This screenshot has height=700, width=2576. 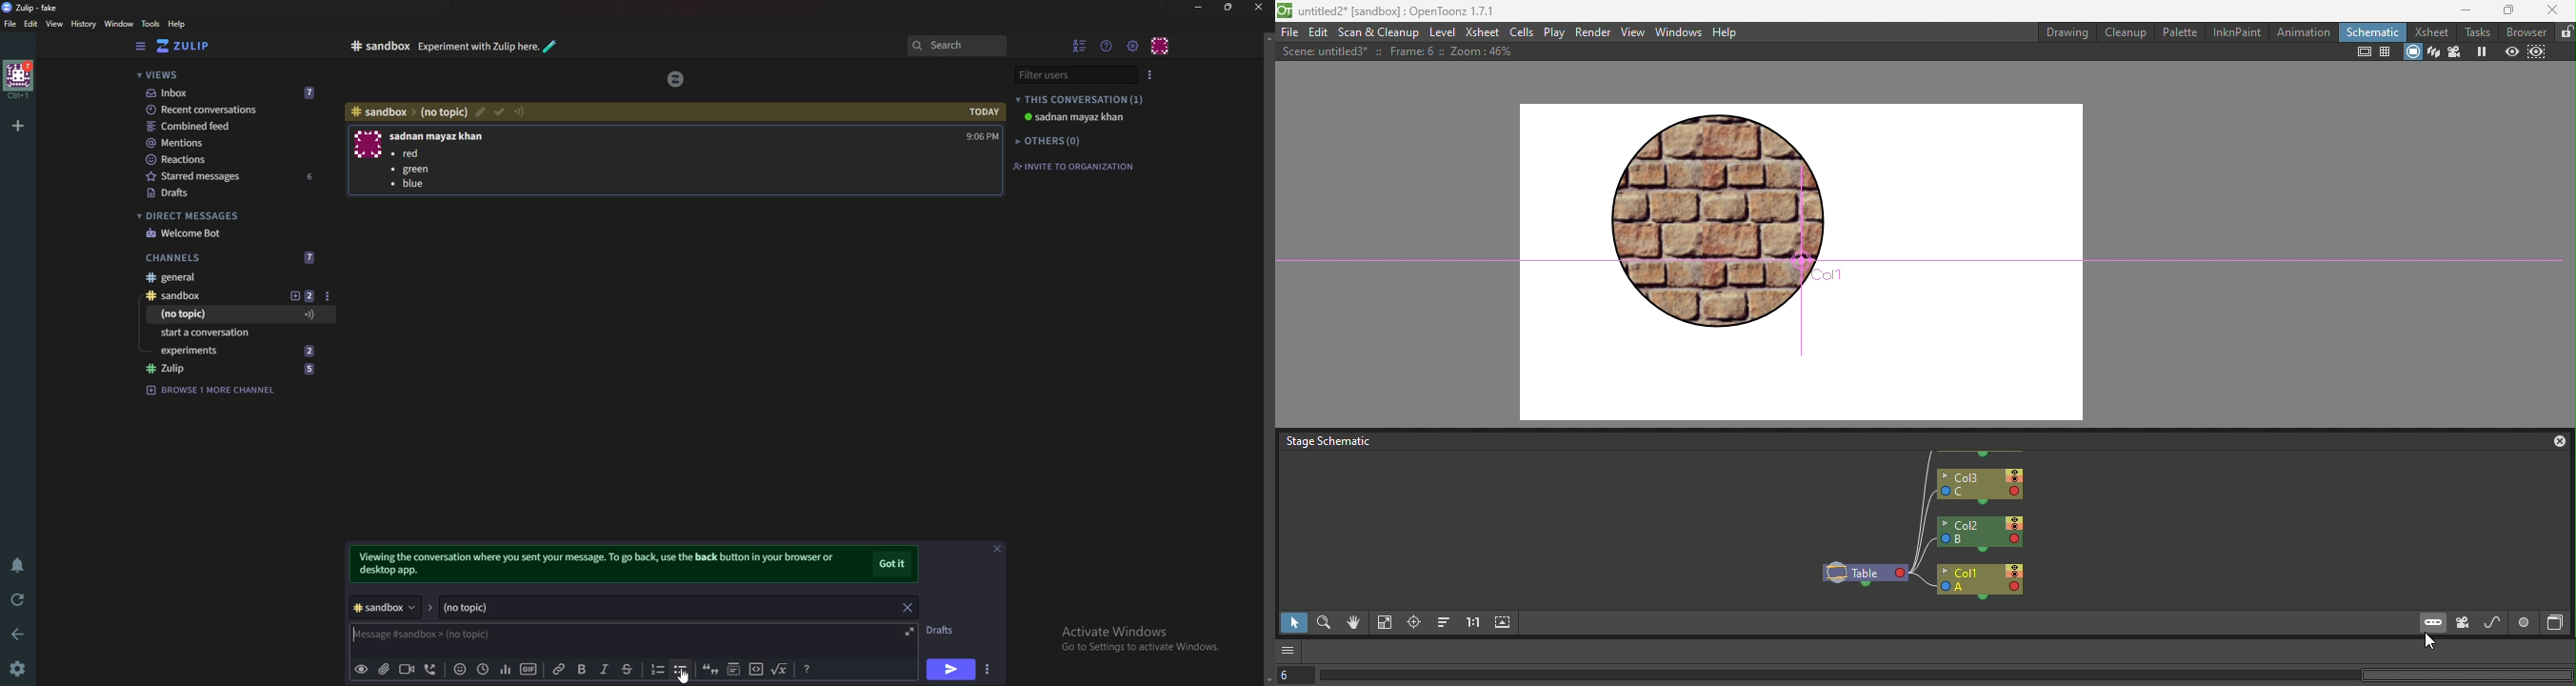 What do you see at coordinates (406, 668) in the screenshot?
I see `Video call` at bounding box center [406, 668].